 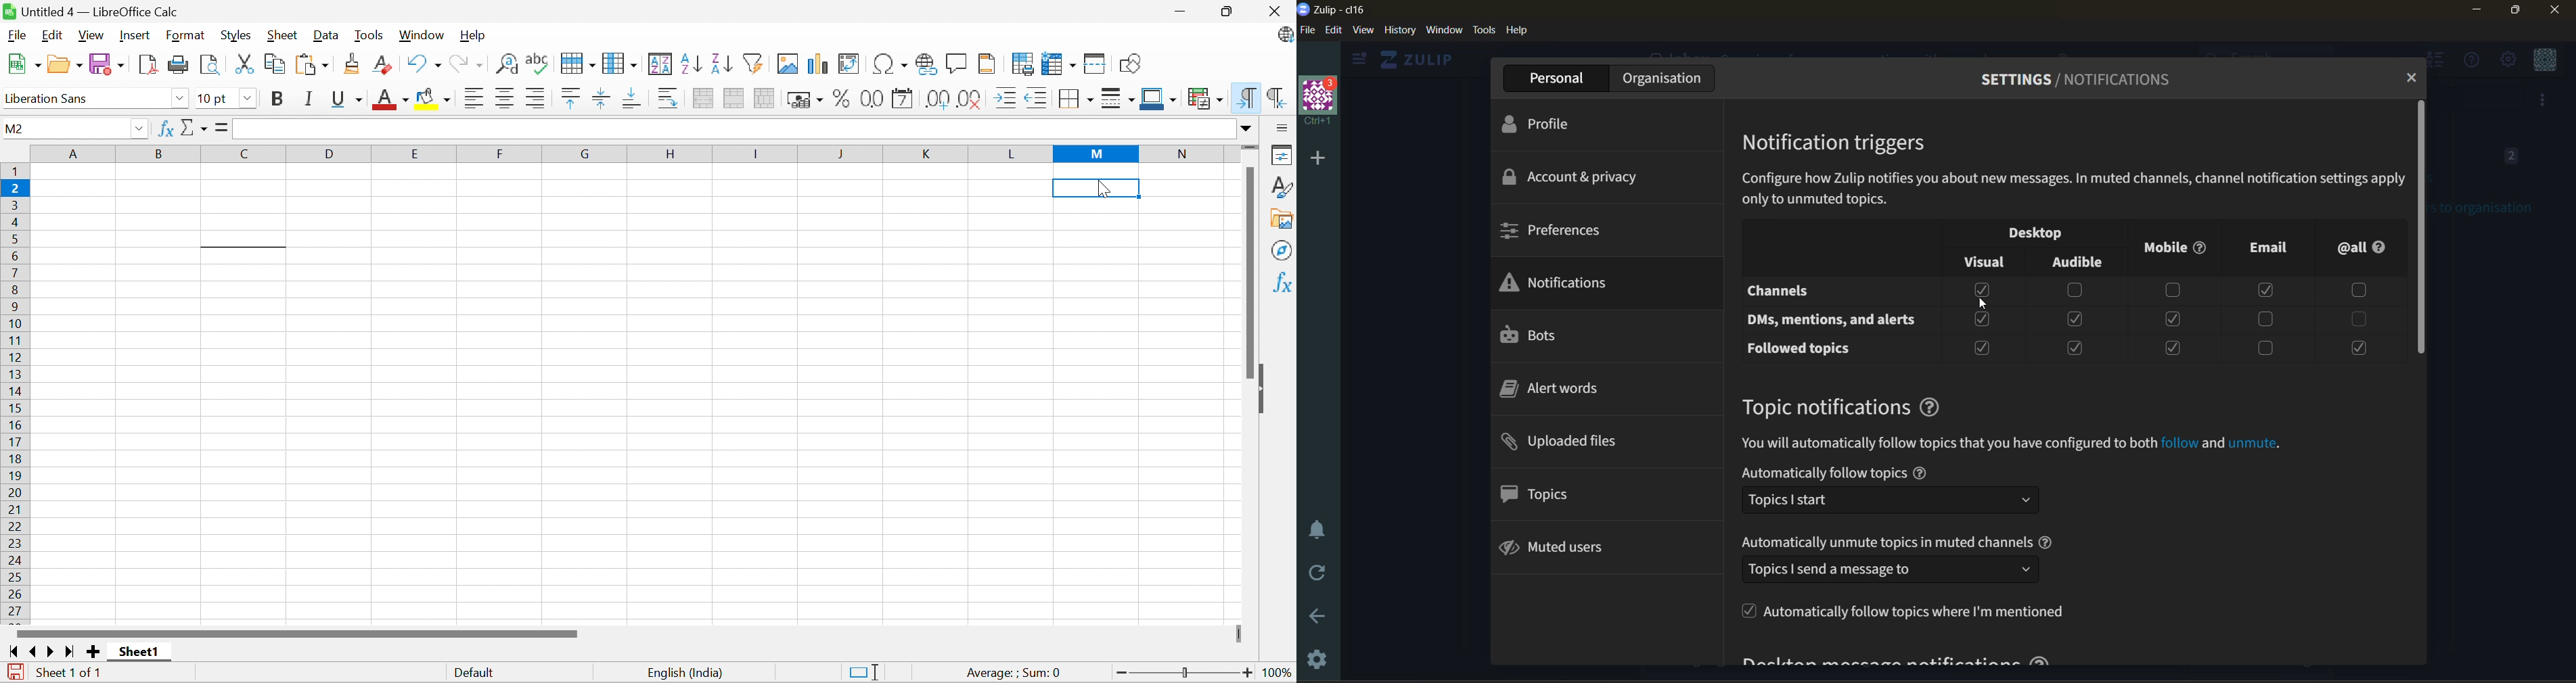 I want to click on Scroll bar, so click(x=1248, y=271).